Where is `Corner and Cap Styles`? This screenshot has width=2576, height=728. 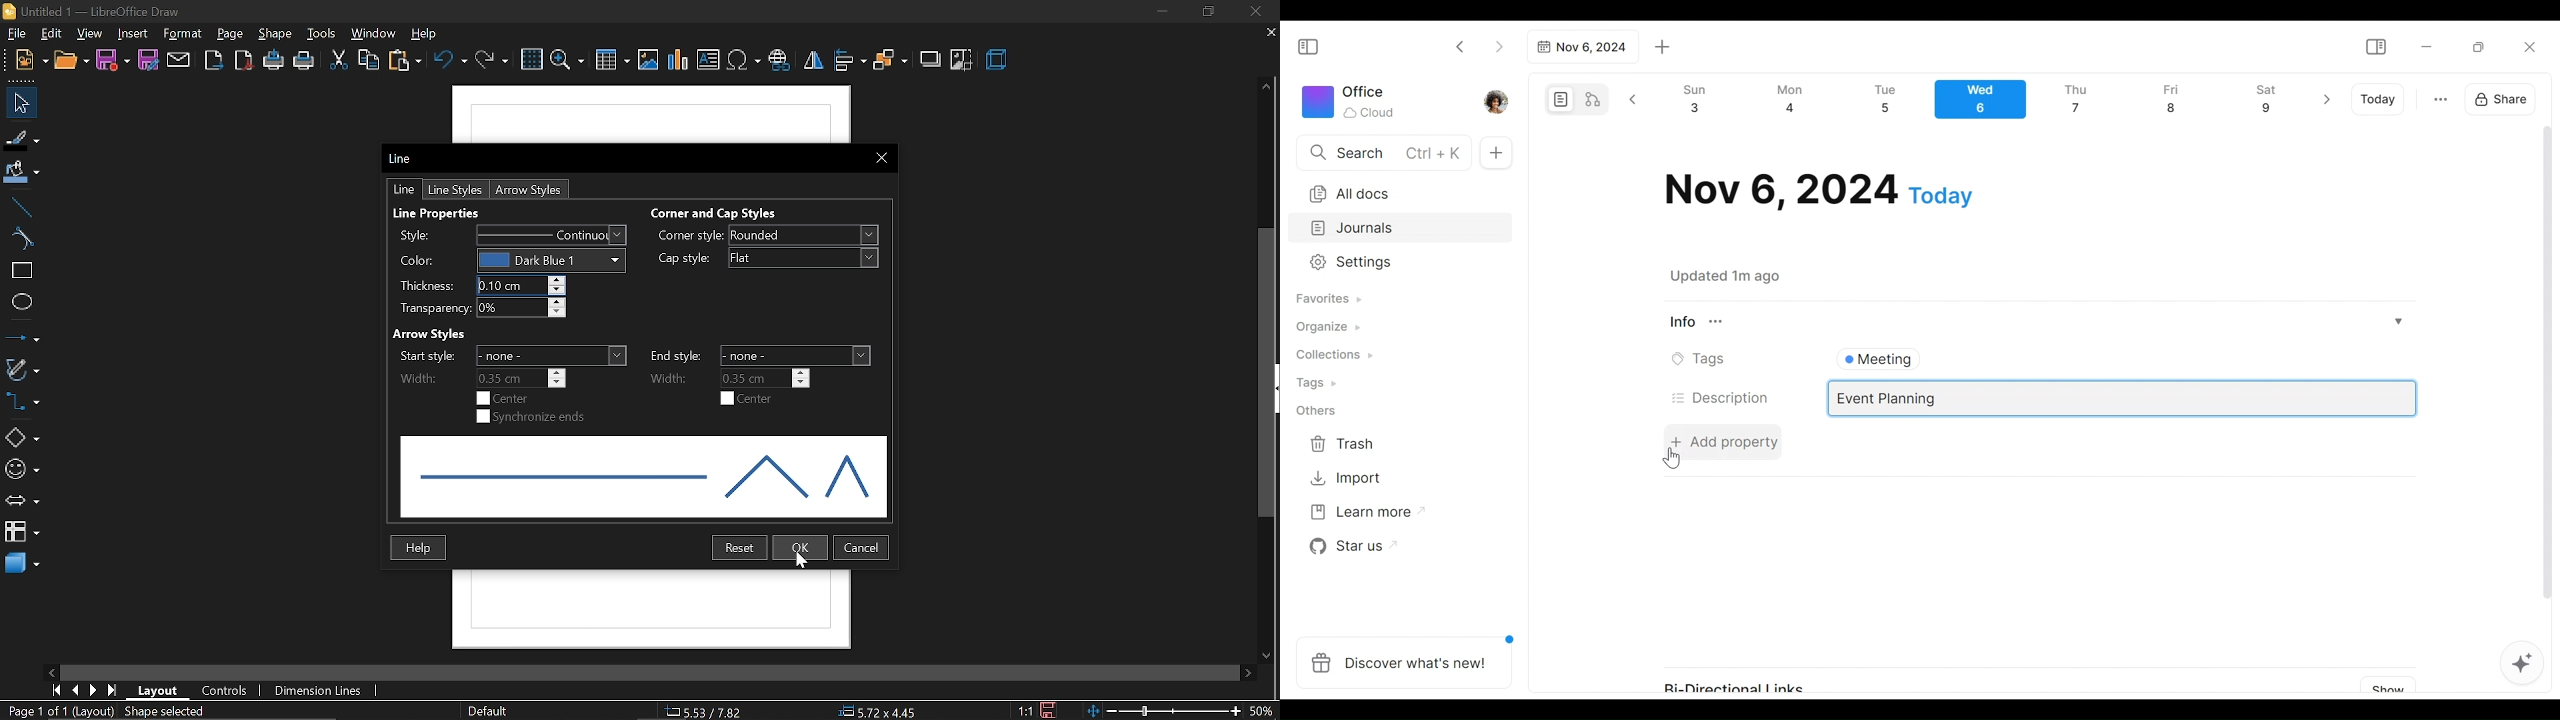 Corner and Cap Styles is located at coordinates (715, 213).